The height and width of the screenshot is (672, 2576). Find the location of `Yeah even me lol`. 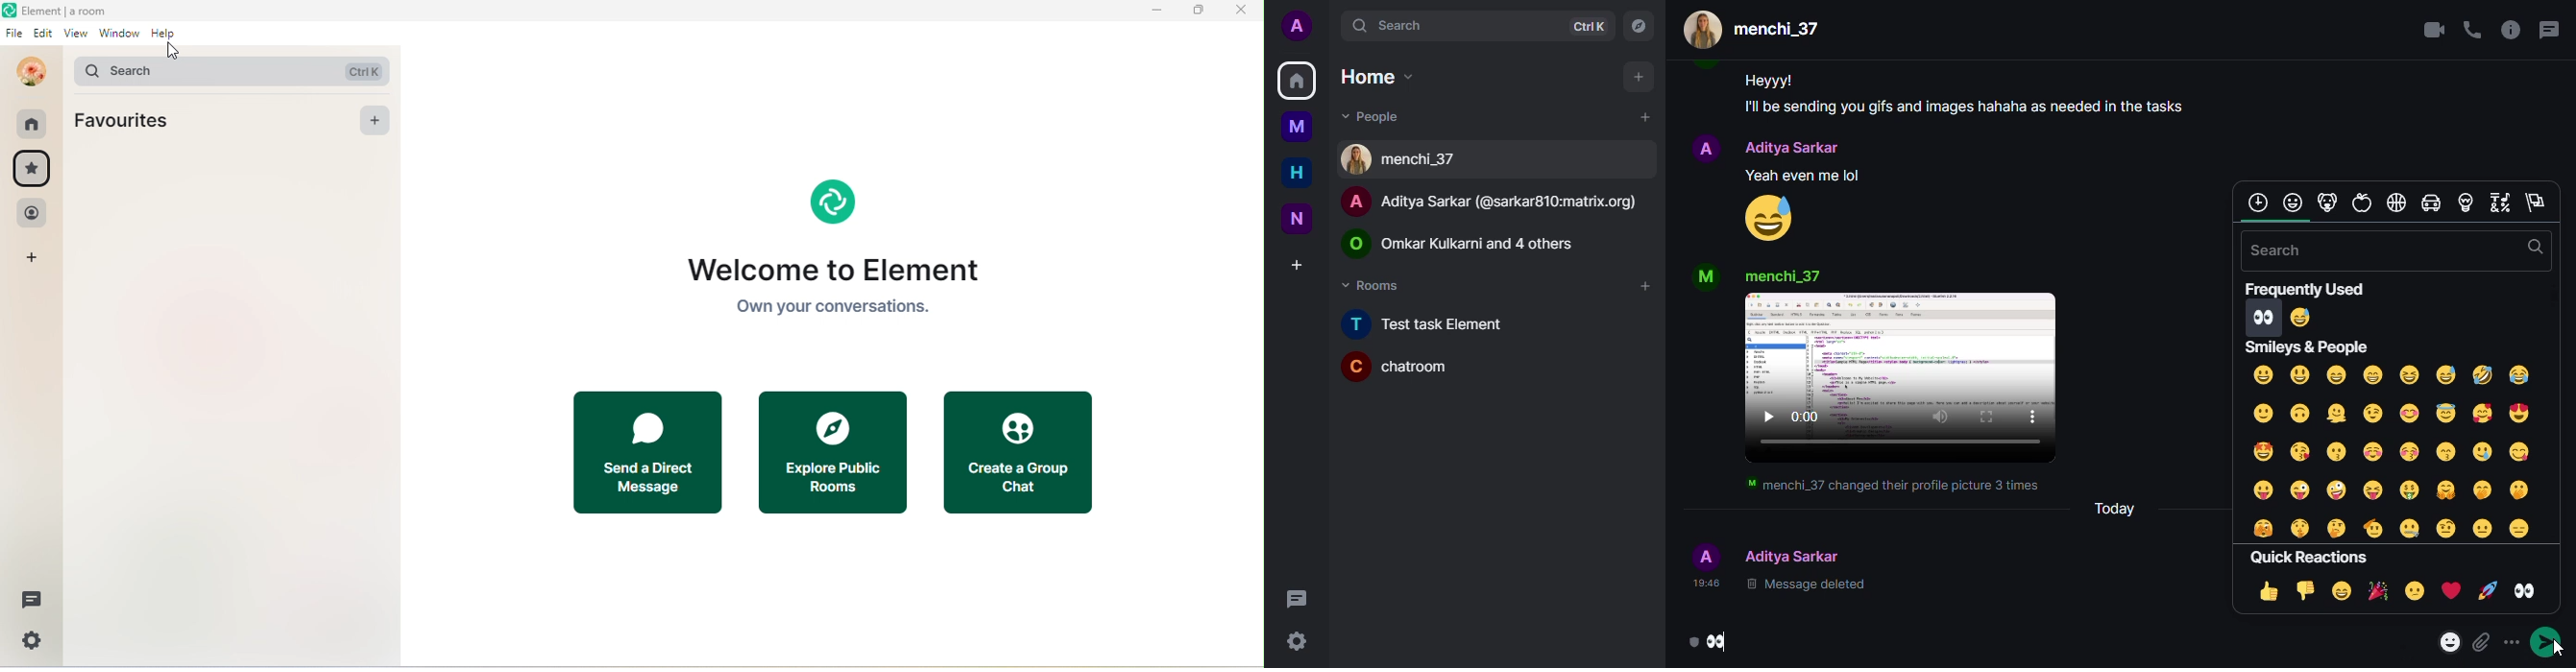

Yeah even me lol is located at coordinates (1808, 175).